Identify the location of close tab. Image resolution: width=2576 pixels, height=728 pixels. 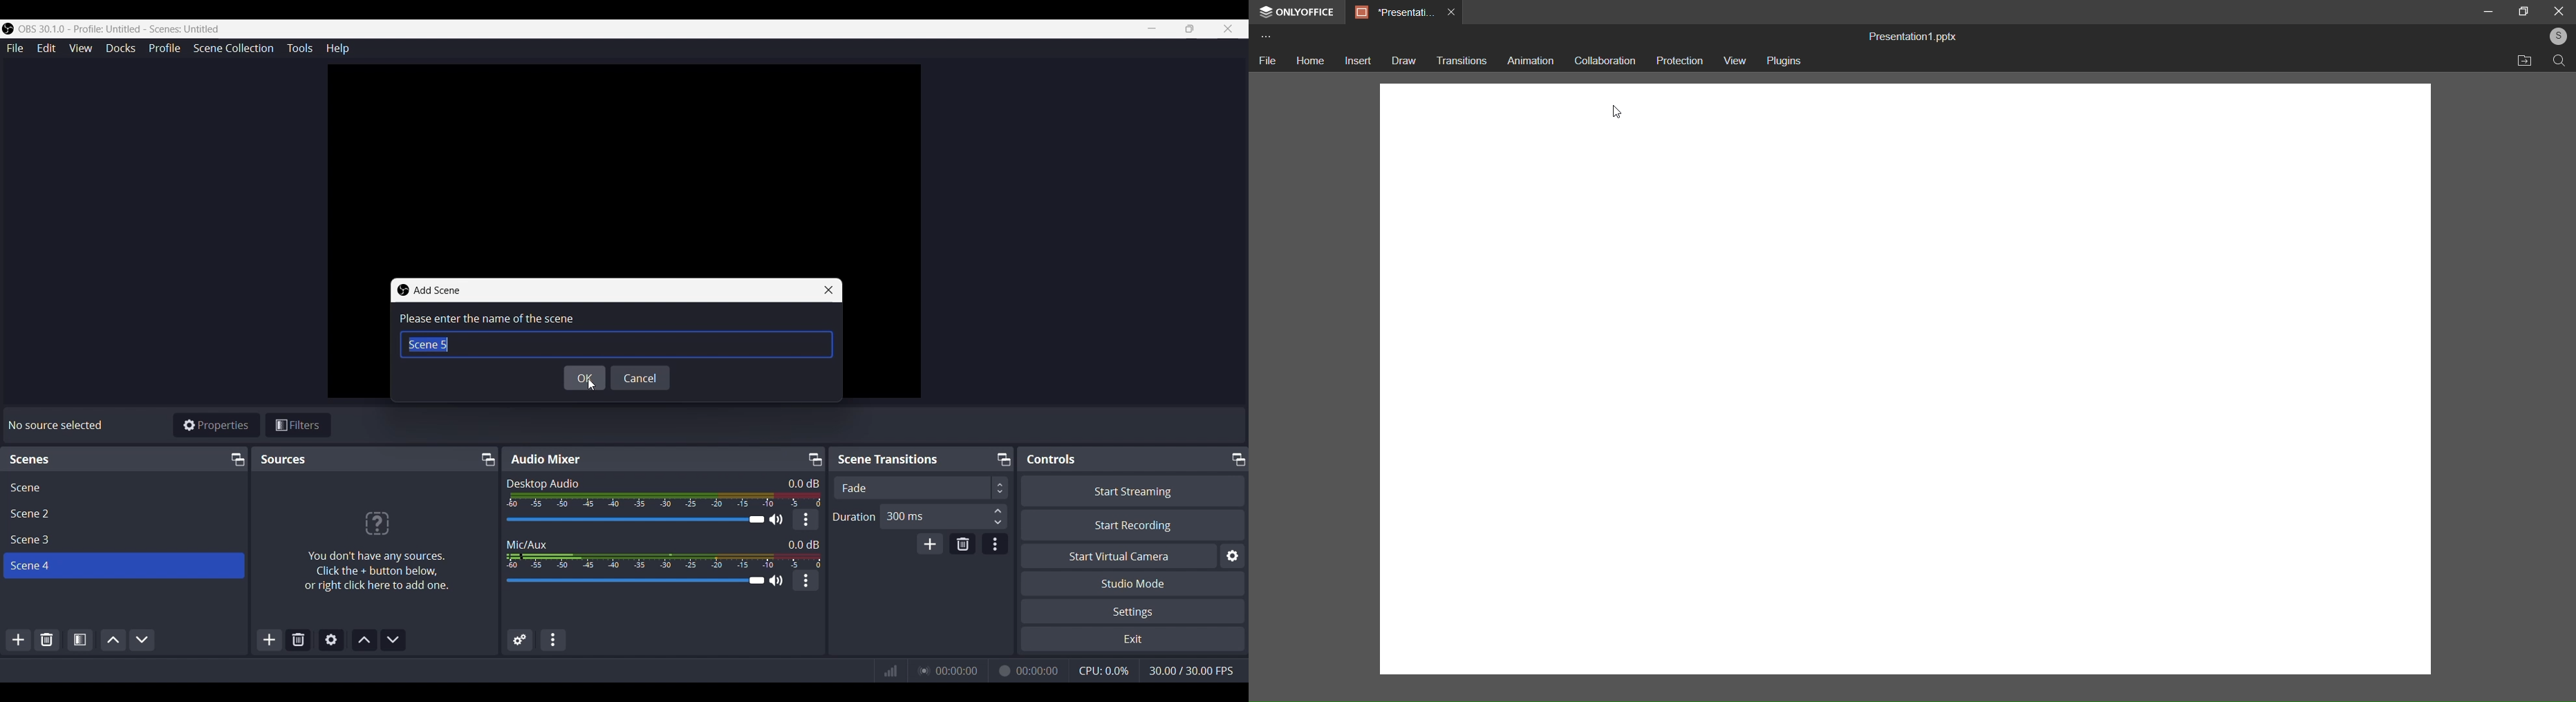
(1450, 14).